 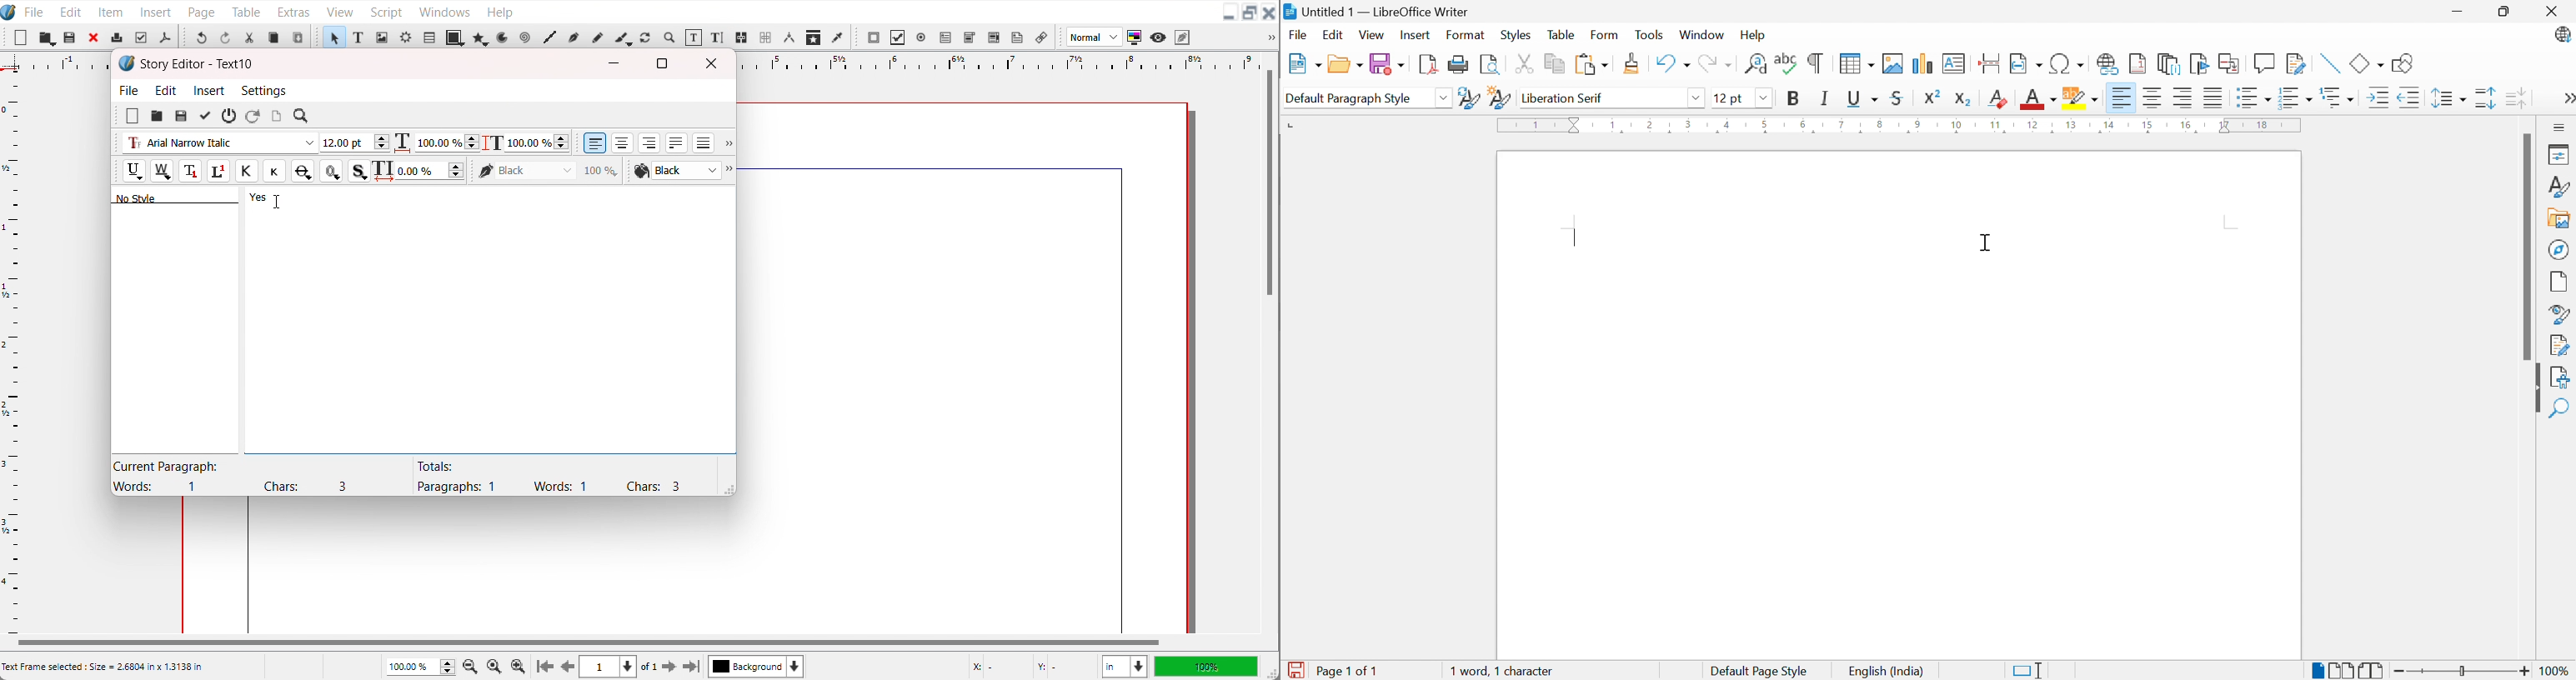 I want to click on Align text center, so click(x=623, y=142).